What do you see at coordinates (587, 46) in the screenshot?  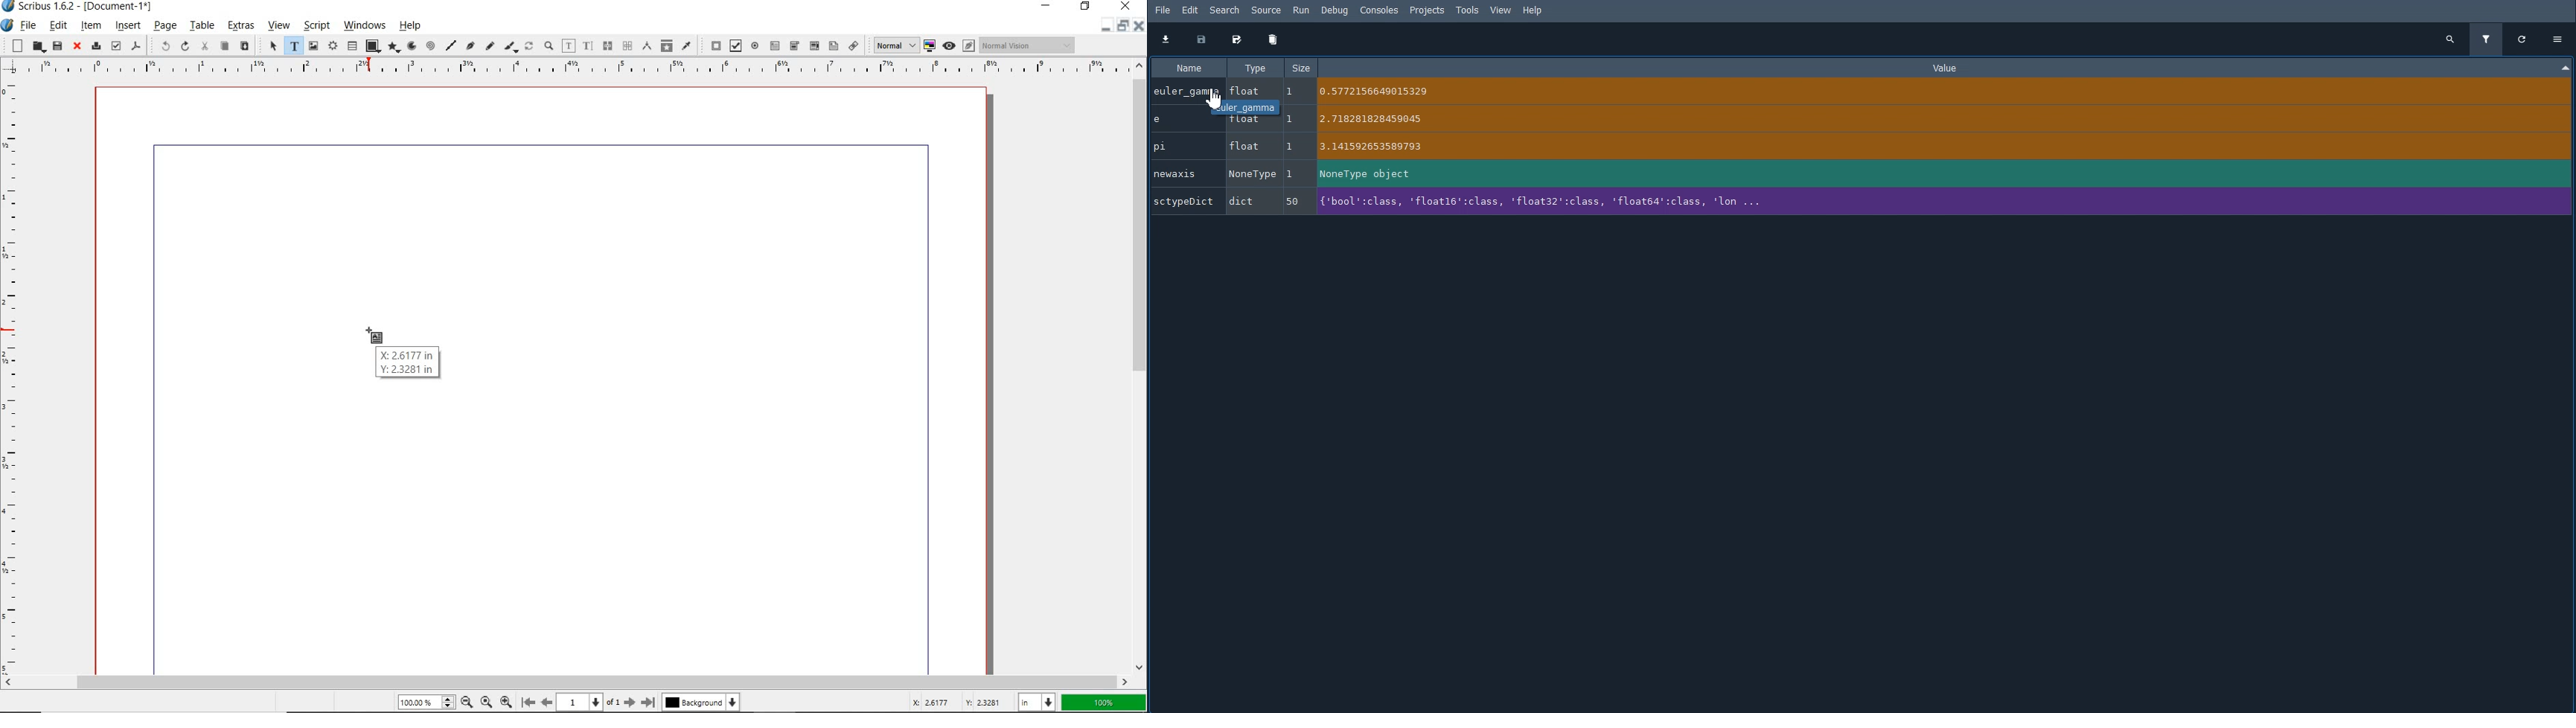 I see `edit text with story editor` at bounding box center [587, 46].